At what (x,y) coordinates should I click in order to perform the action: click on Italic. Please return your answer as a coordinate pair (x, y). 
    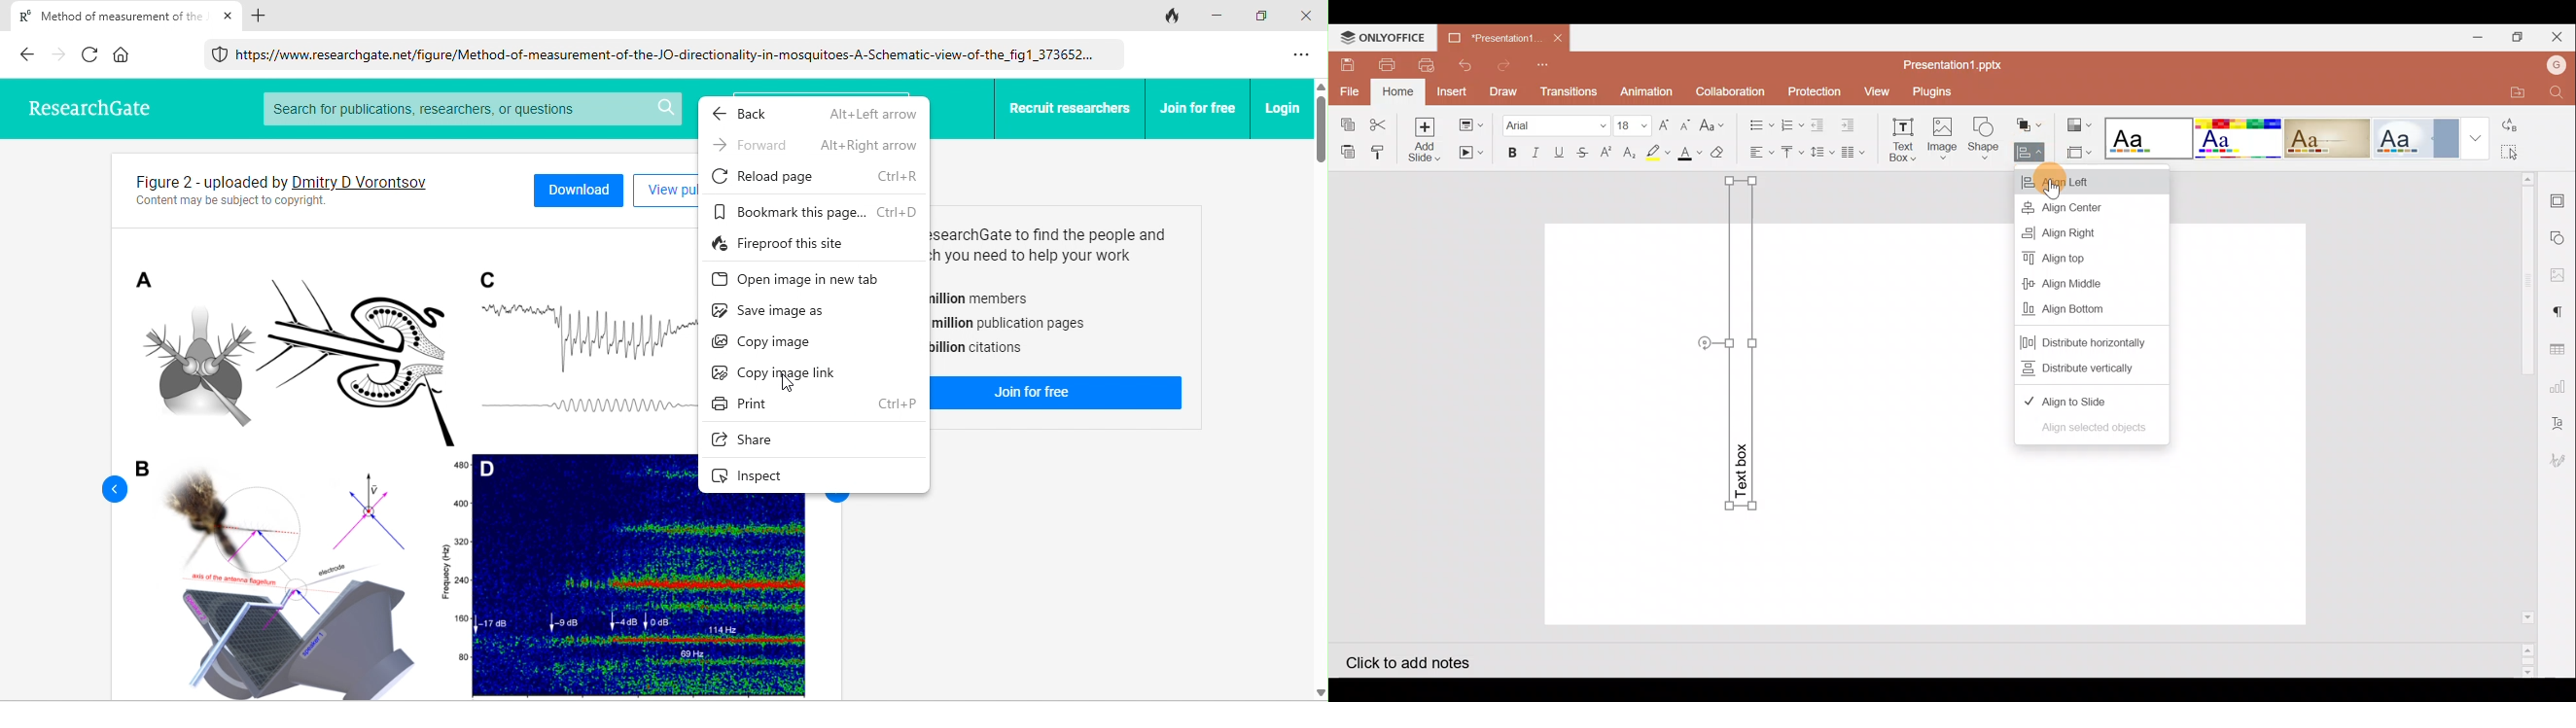
    Looking at the image, I should click on (1535, 153).